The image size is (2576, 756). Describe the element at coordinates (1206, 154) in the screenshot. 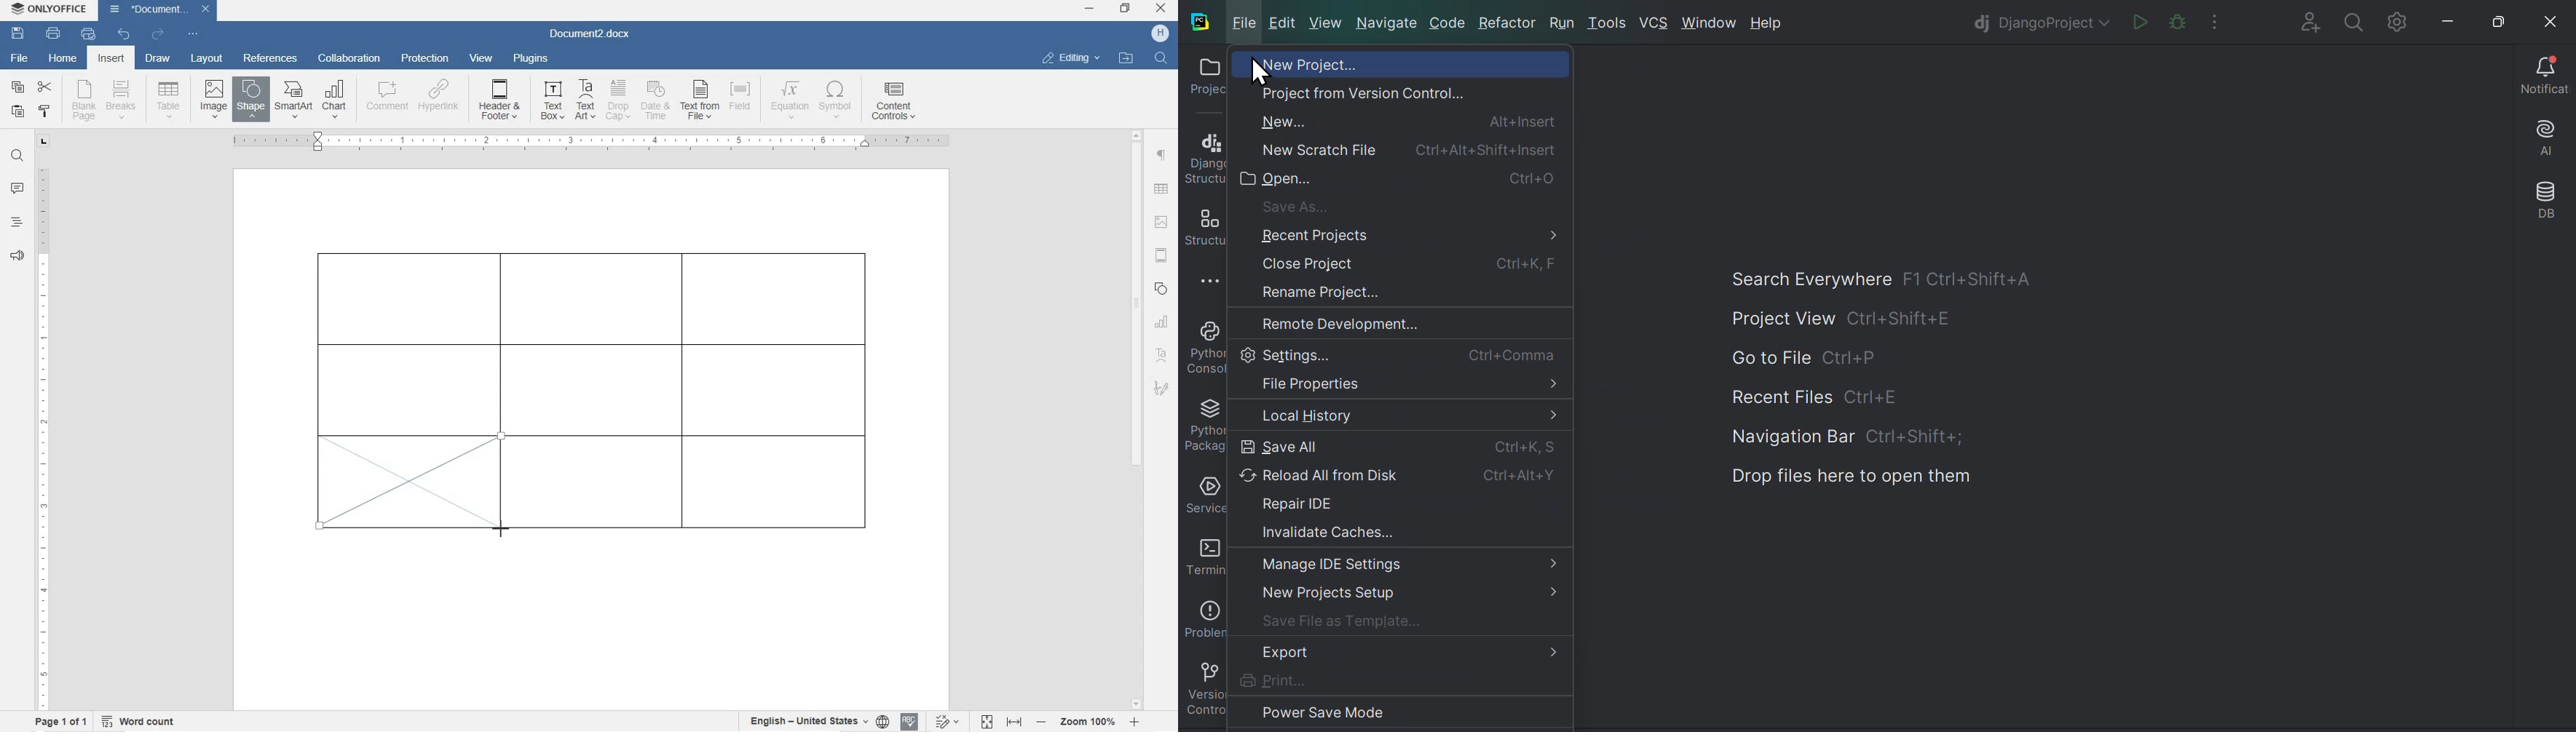

I see `Django structures` at that location.